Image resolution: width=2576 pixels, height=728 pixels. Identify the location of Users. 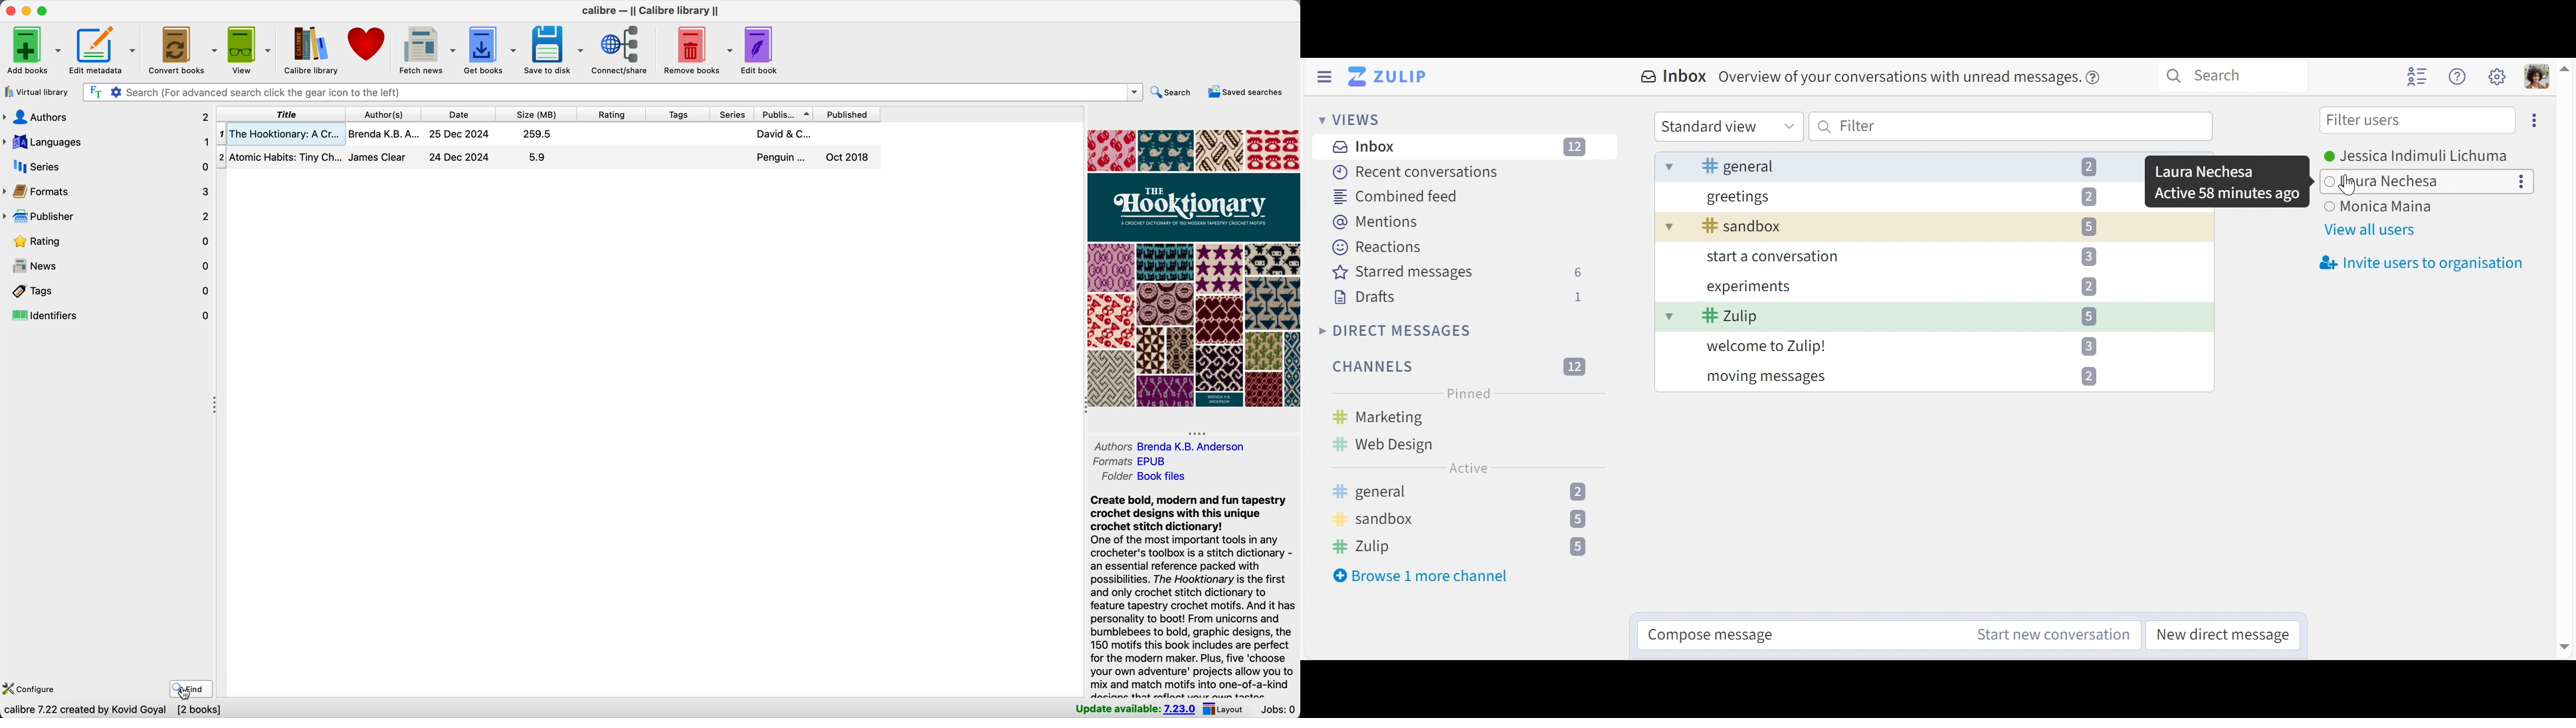
(2415, 158).